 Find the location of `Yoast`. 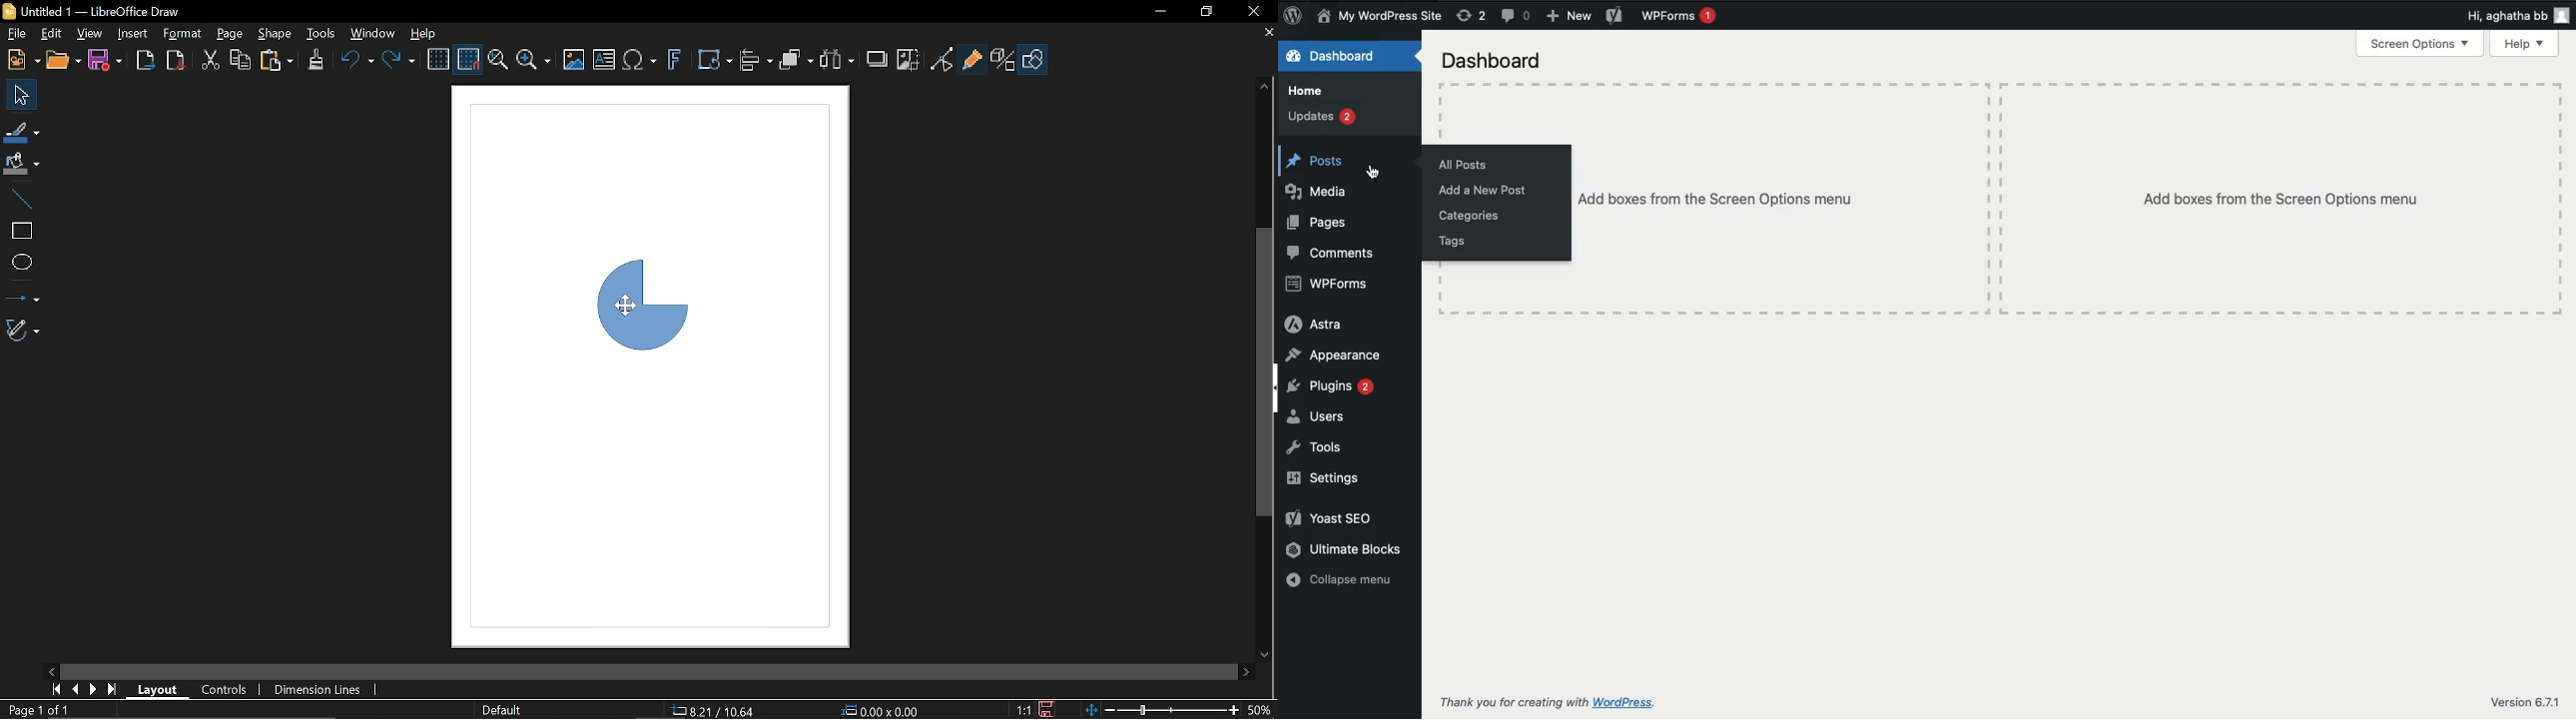

Yoast is located at coordinates (1329, 518).